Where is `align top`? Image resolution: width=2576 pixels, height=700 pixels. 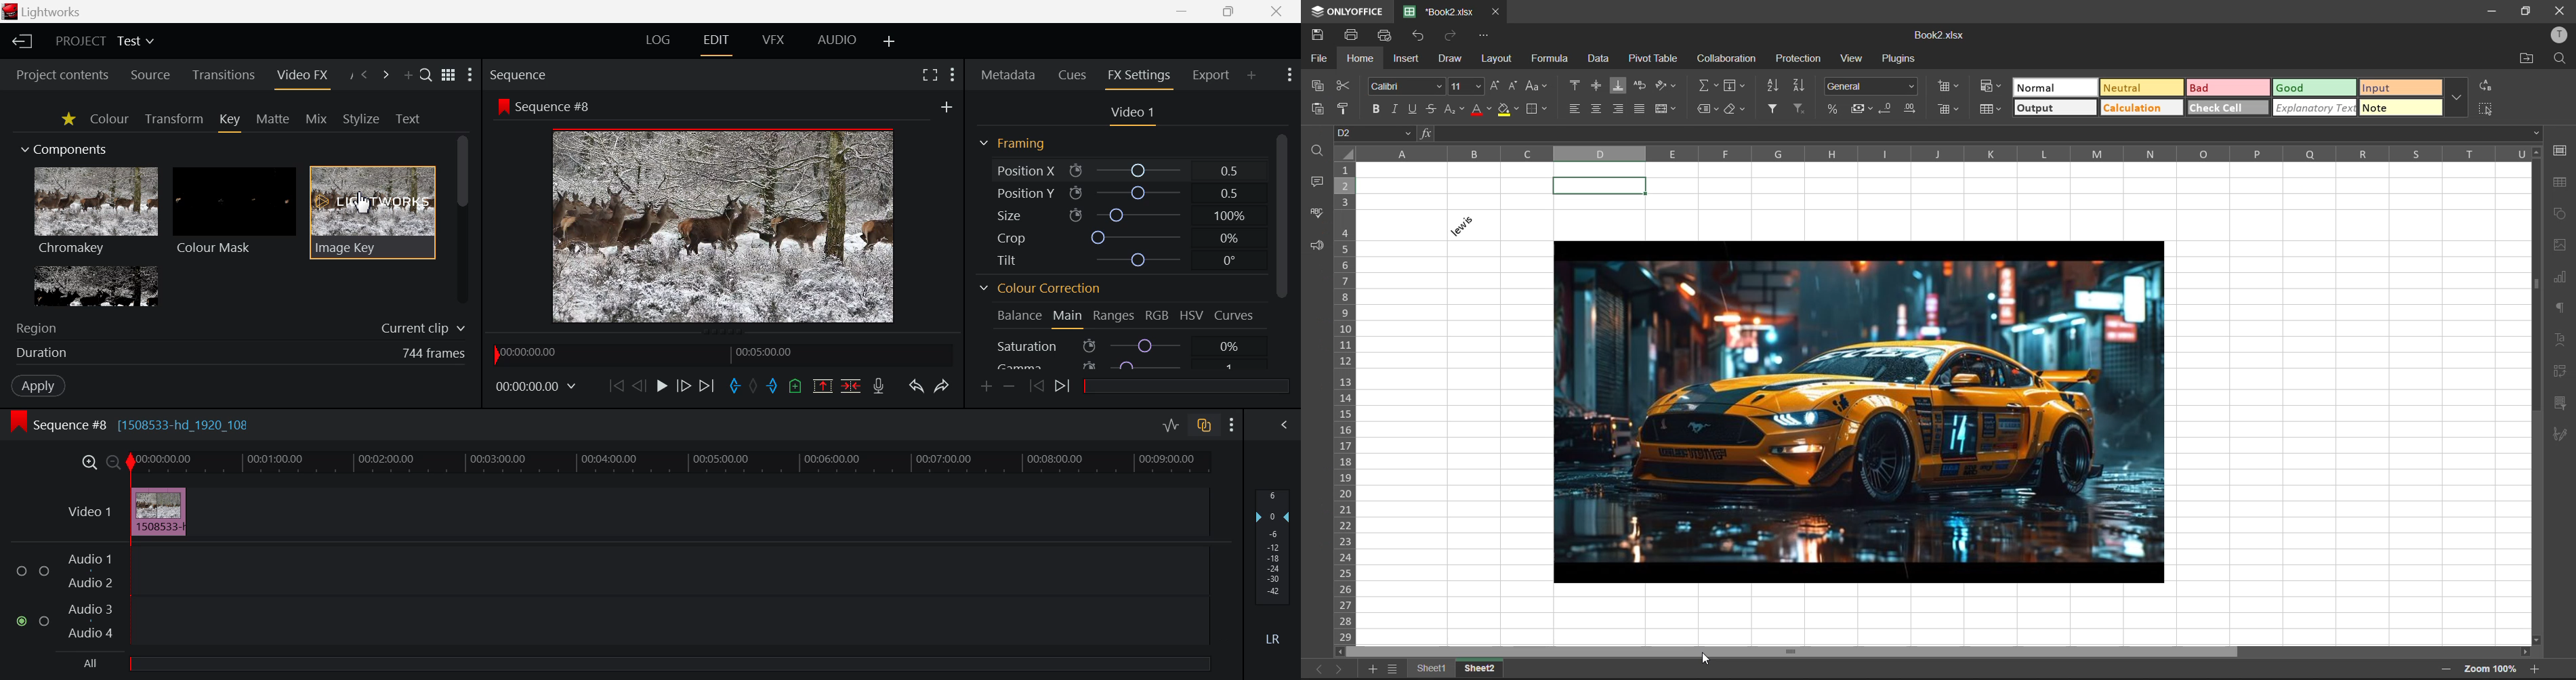 align top is located at coordinates (1576, 86).